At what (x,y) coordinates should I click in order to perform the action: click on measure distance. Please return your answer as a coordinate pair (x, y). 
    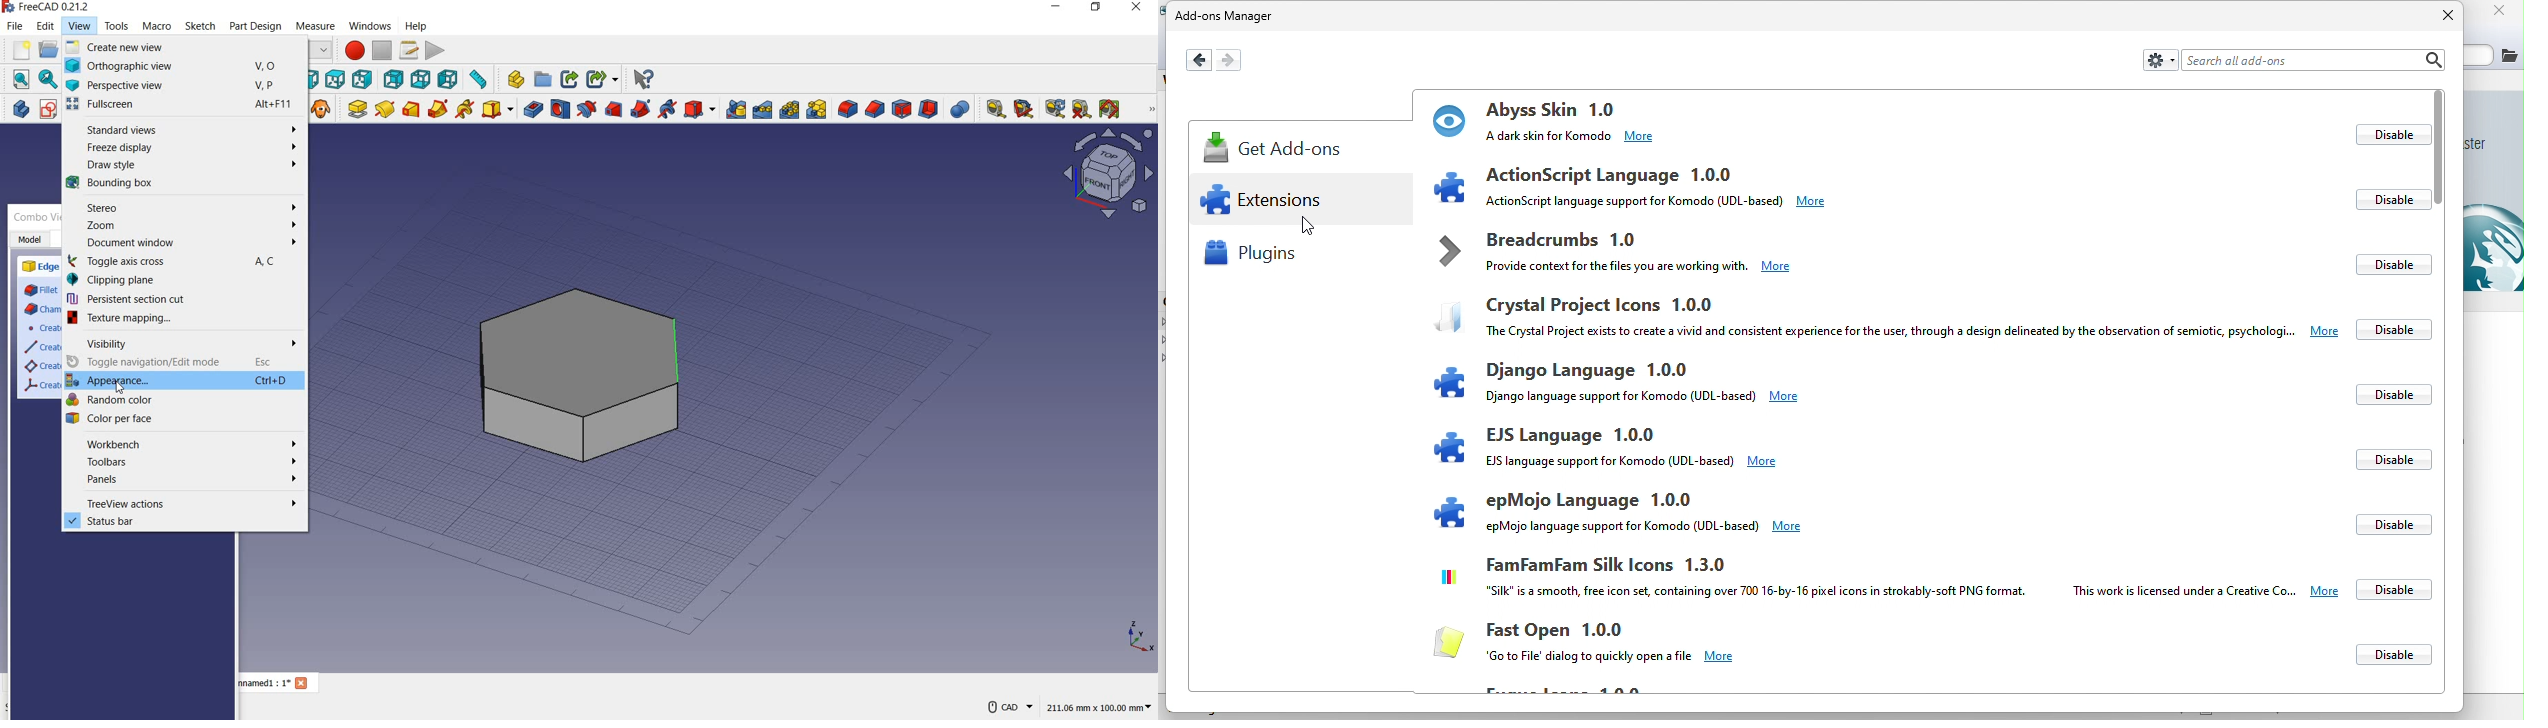
    Looking at the image, I should click on (481, 80).